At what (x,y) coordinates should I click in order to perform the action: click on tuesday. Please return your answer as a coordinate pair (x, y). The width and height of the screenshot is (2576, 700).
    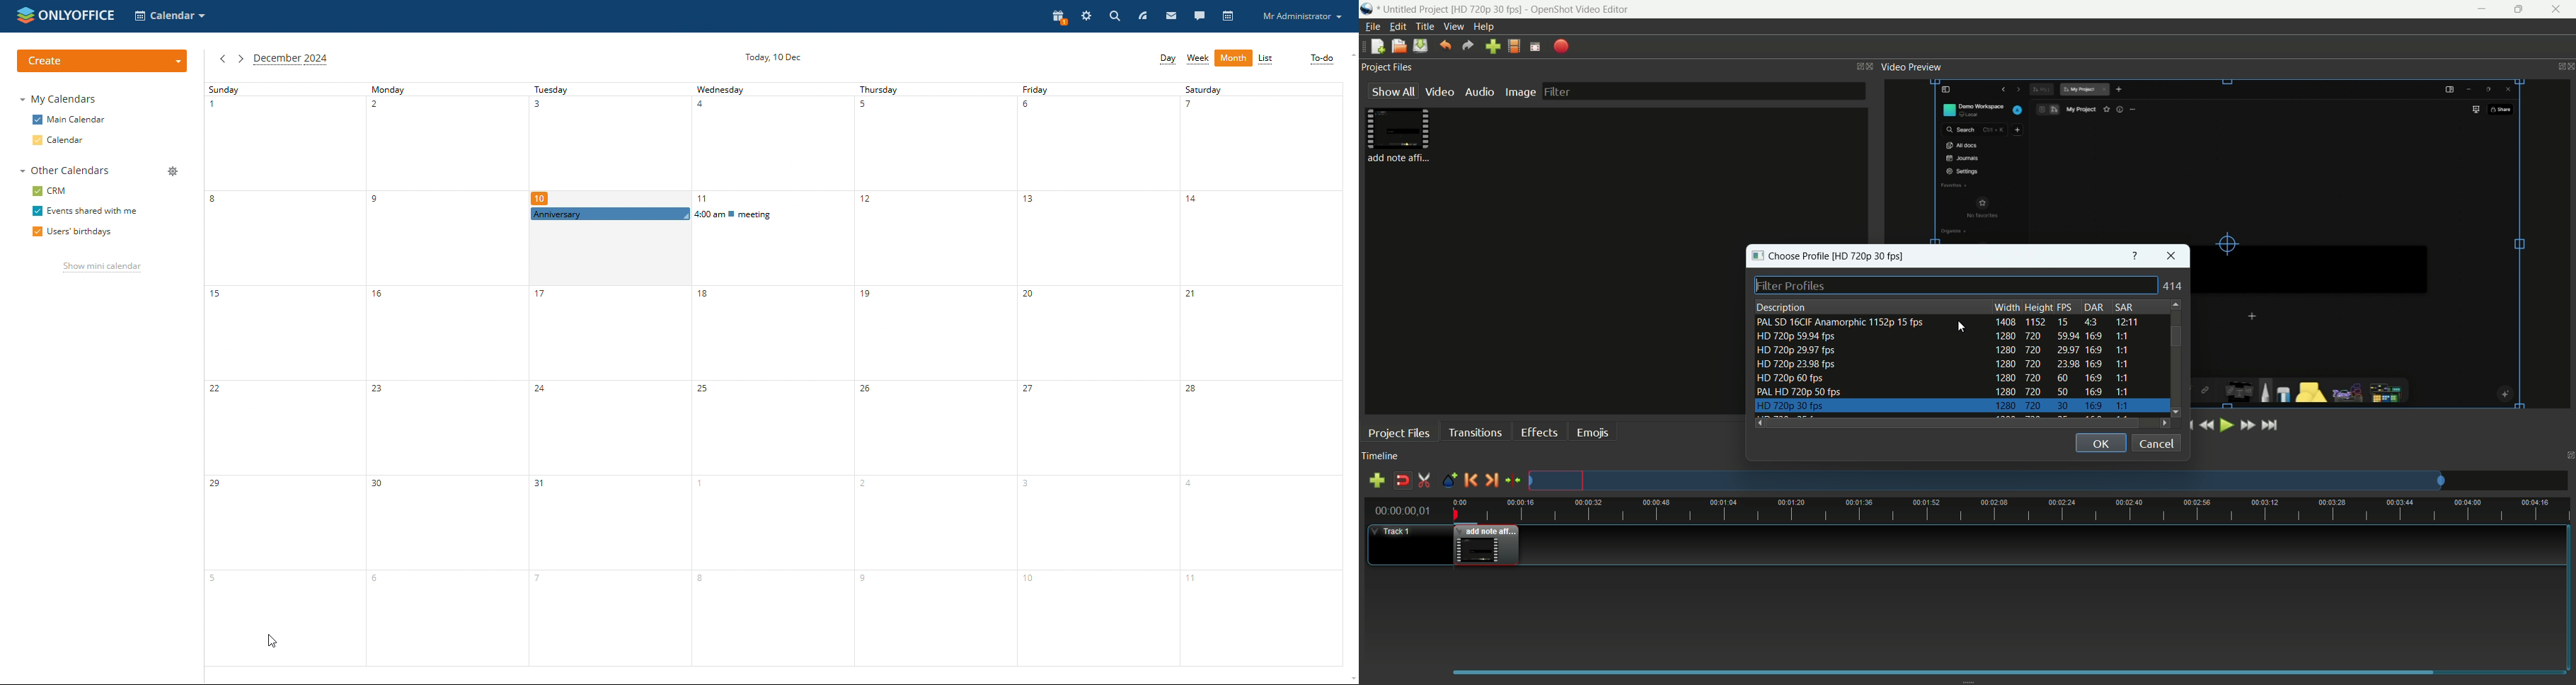
    Looking at the image, I should click on (608, 453).